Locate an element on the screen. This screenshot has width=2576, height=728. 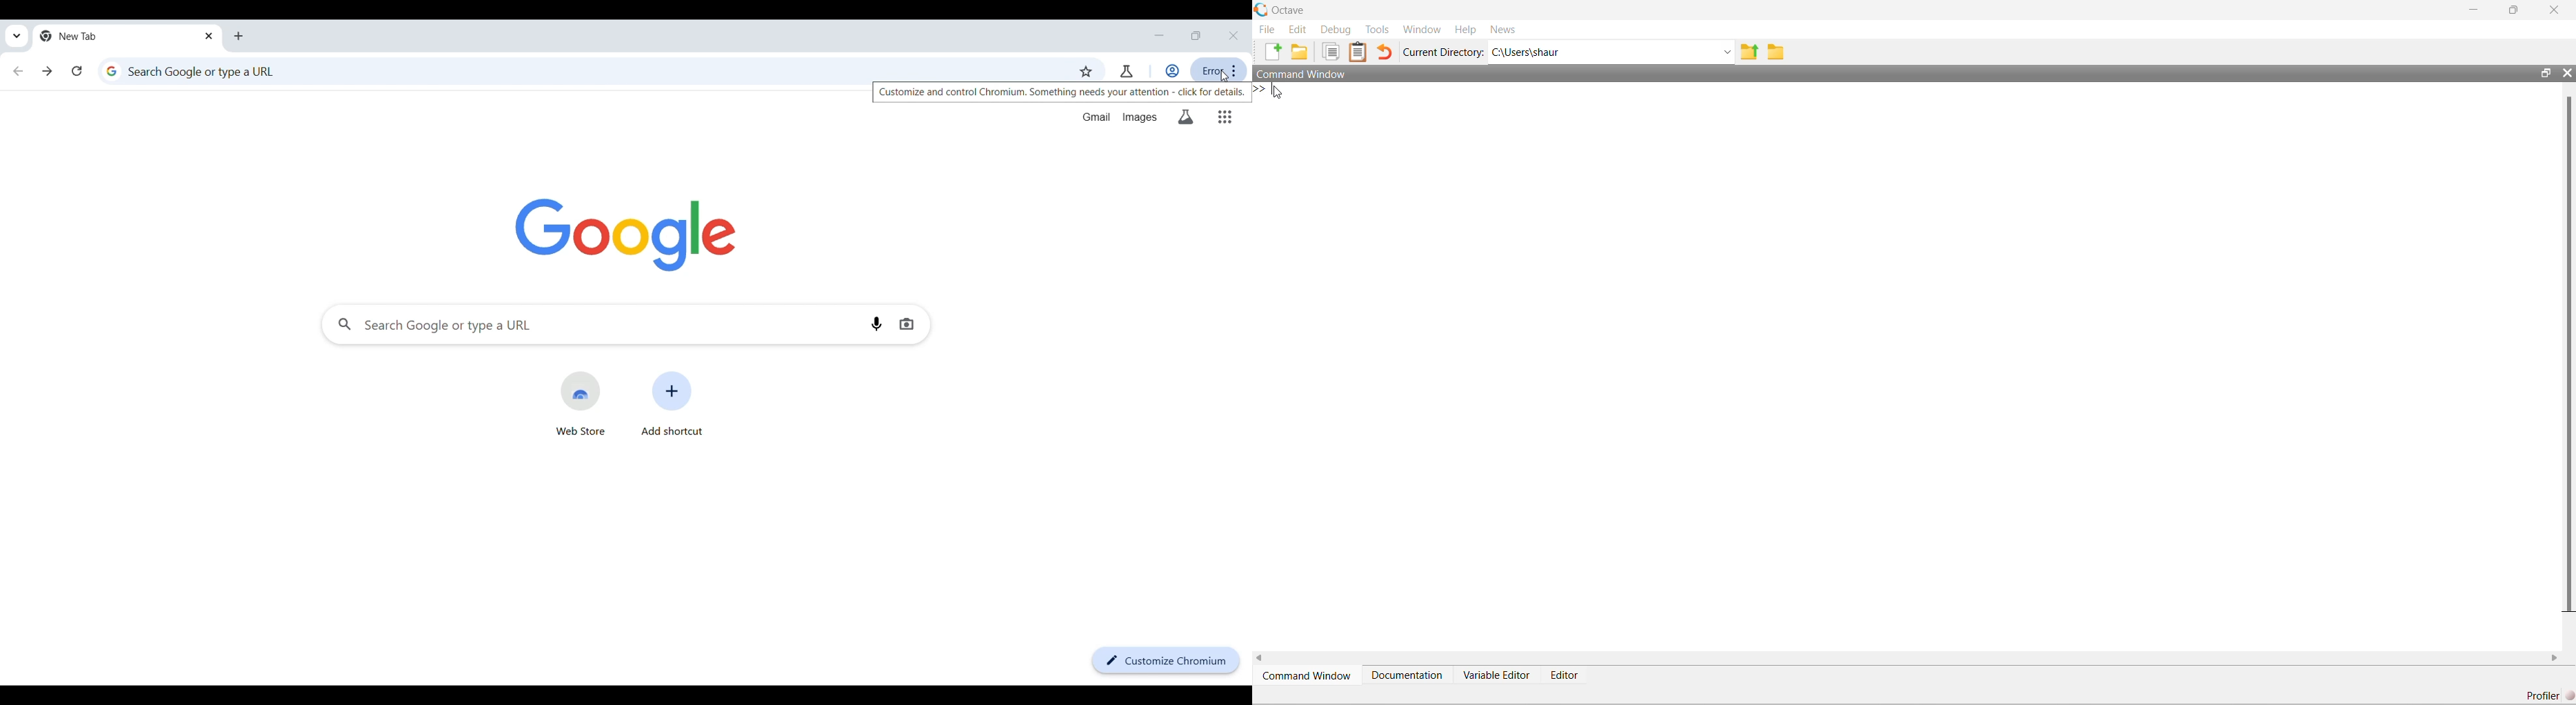
Browse Directions is located at coordinates (1775, 52).